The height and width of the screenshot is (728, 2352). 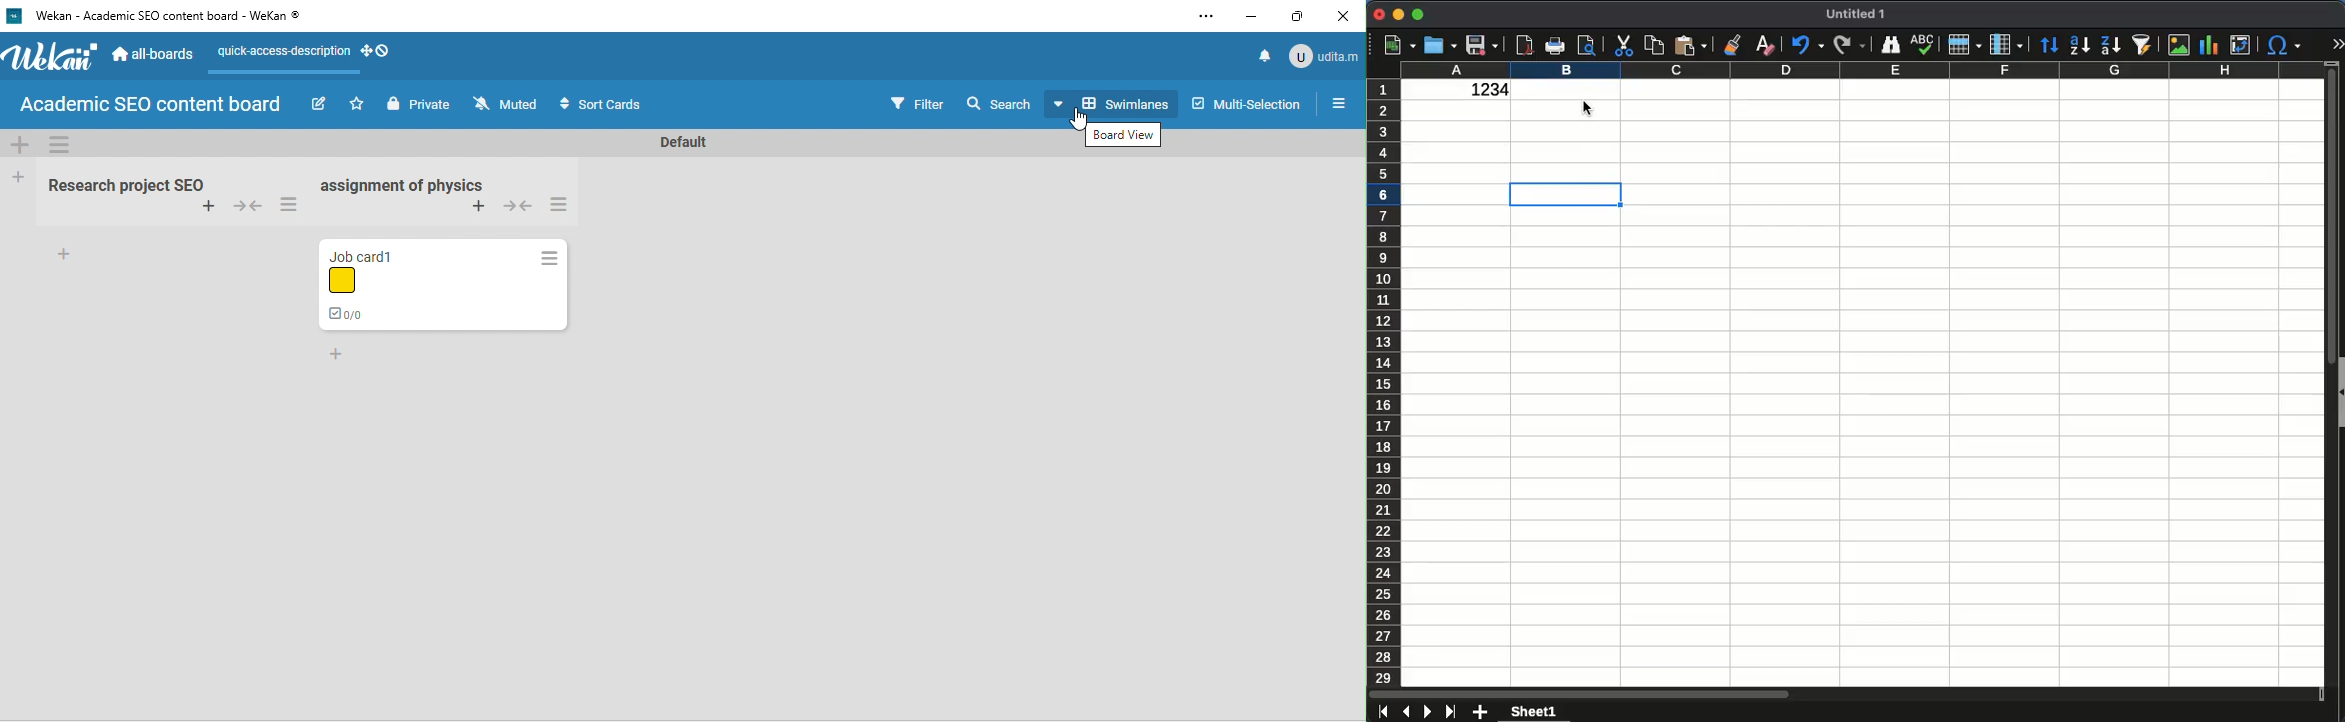 What do you see at coordinates (1807, 46) in the screenshot?
I see `undo` at bounding box center [1807, 46].